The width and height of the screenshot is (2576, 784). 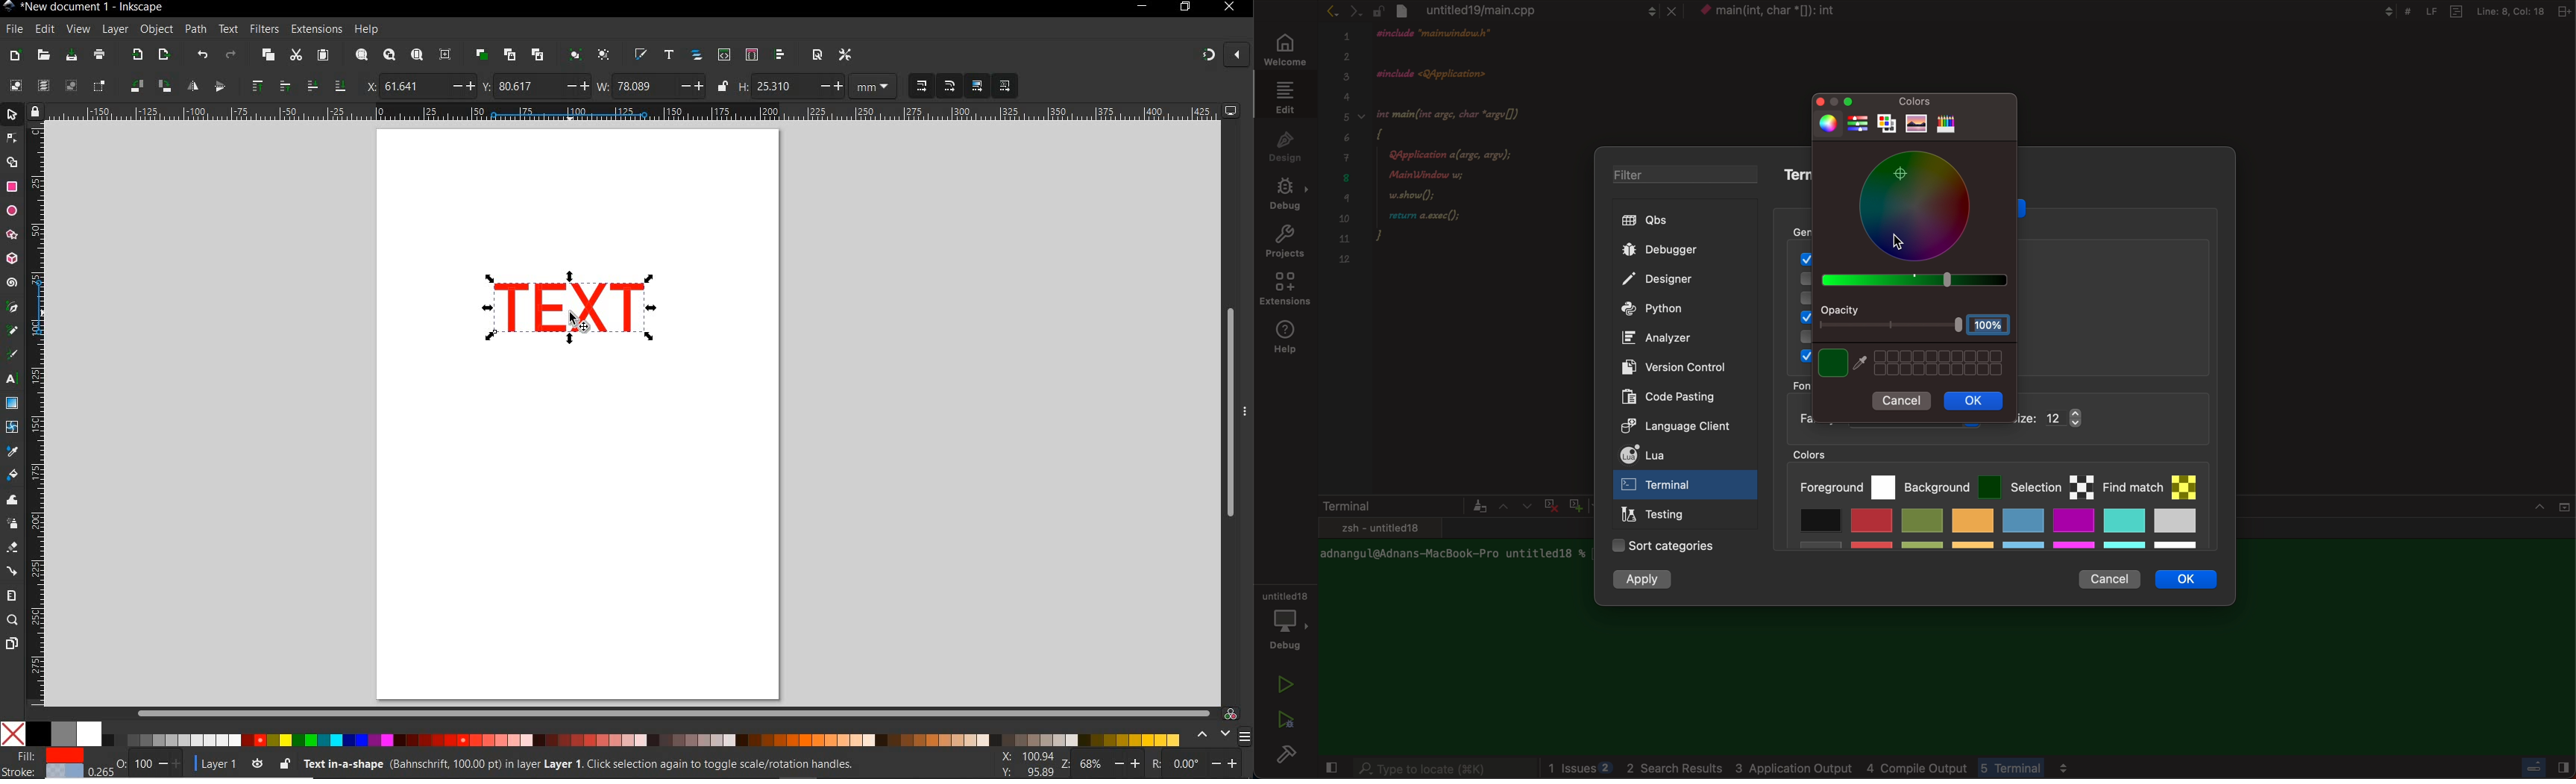 I want to click on cursor at text, so click(x=580, y=322).